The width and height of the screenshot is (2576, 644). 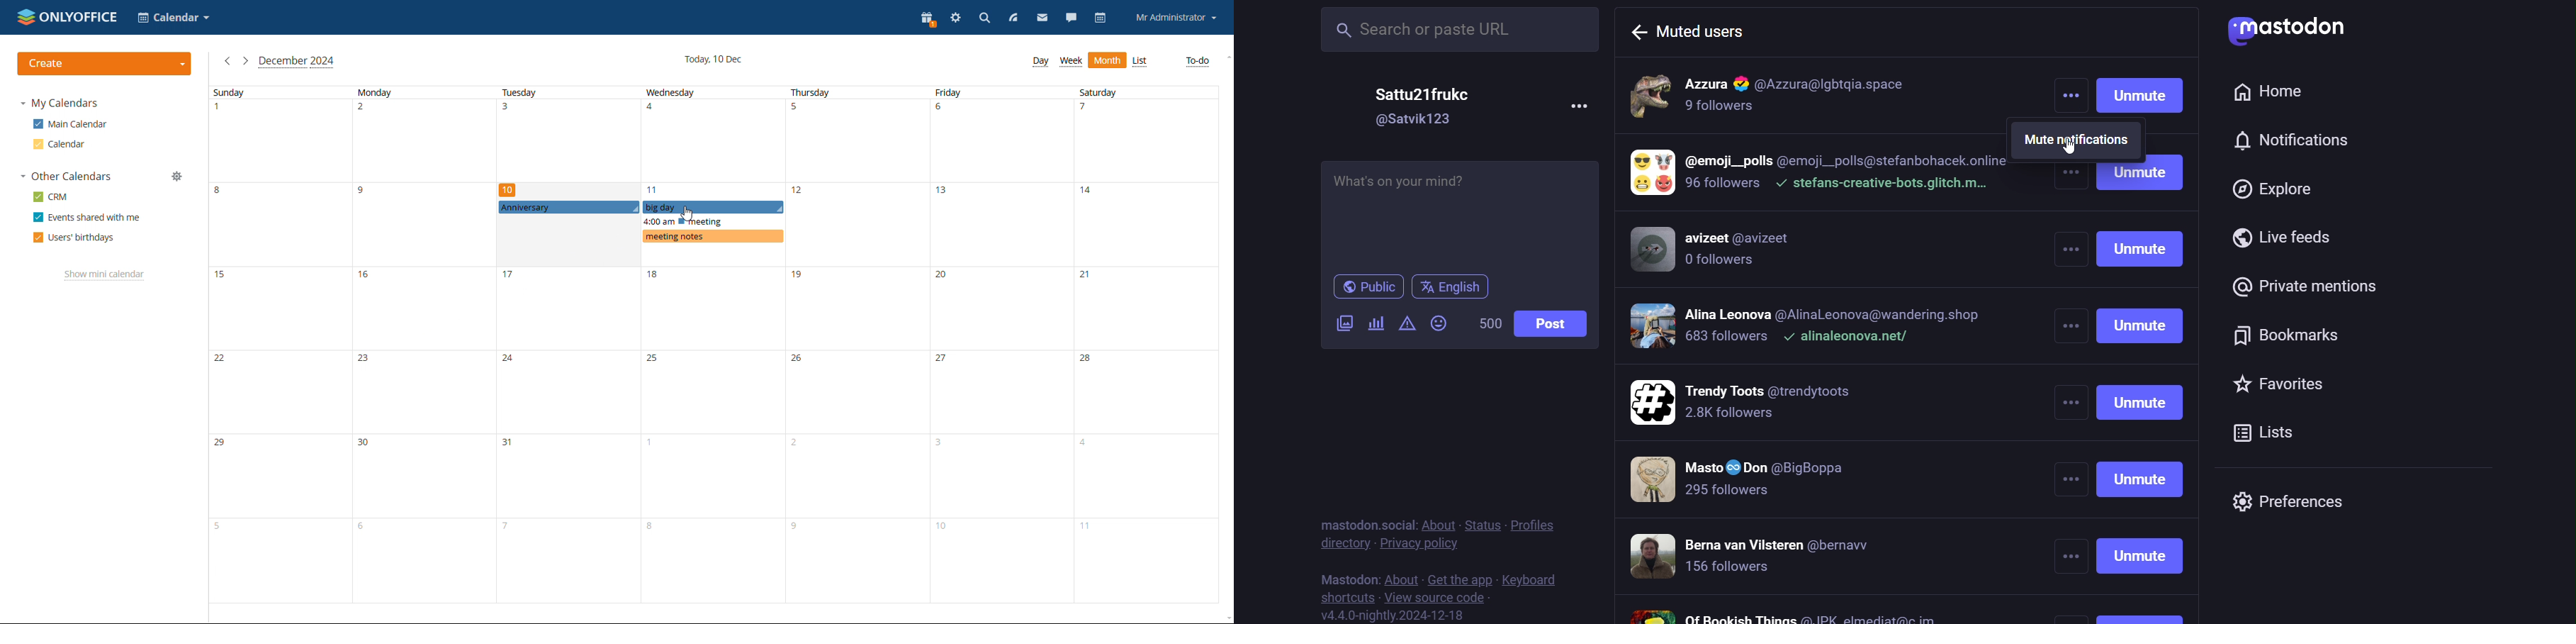 What do you see at coordinates (1816, 327) in the screenshot?
I see `muter users 4` at bounding box center [1816, 327].